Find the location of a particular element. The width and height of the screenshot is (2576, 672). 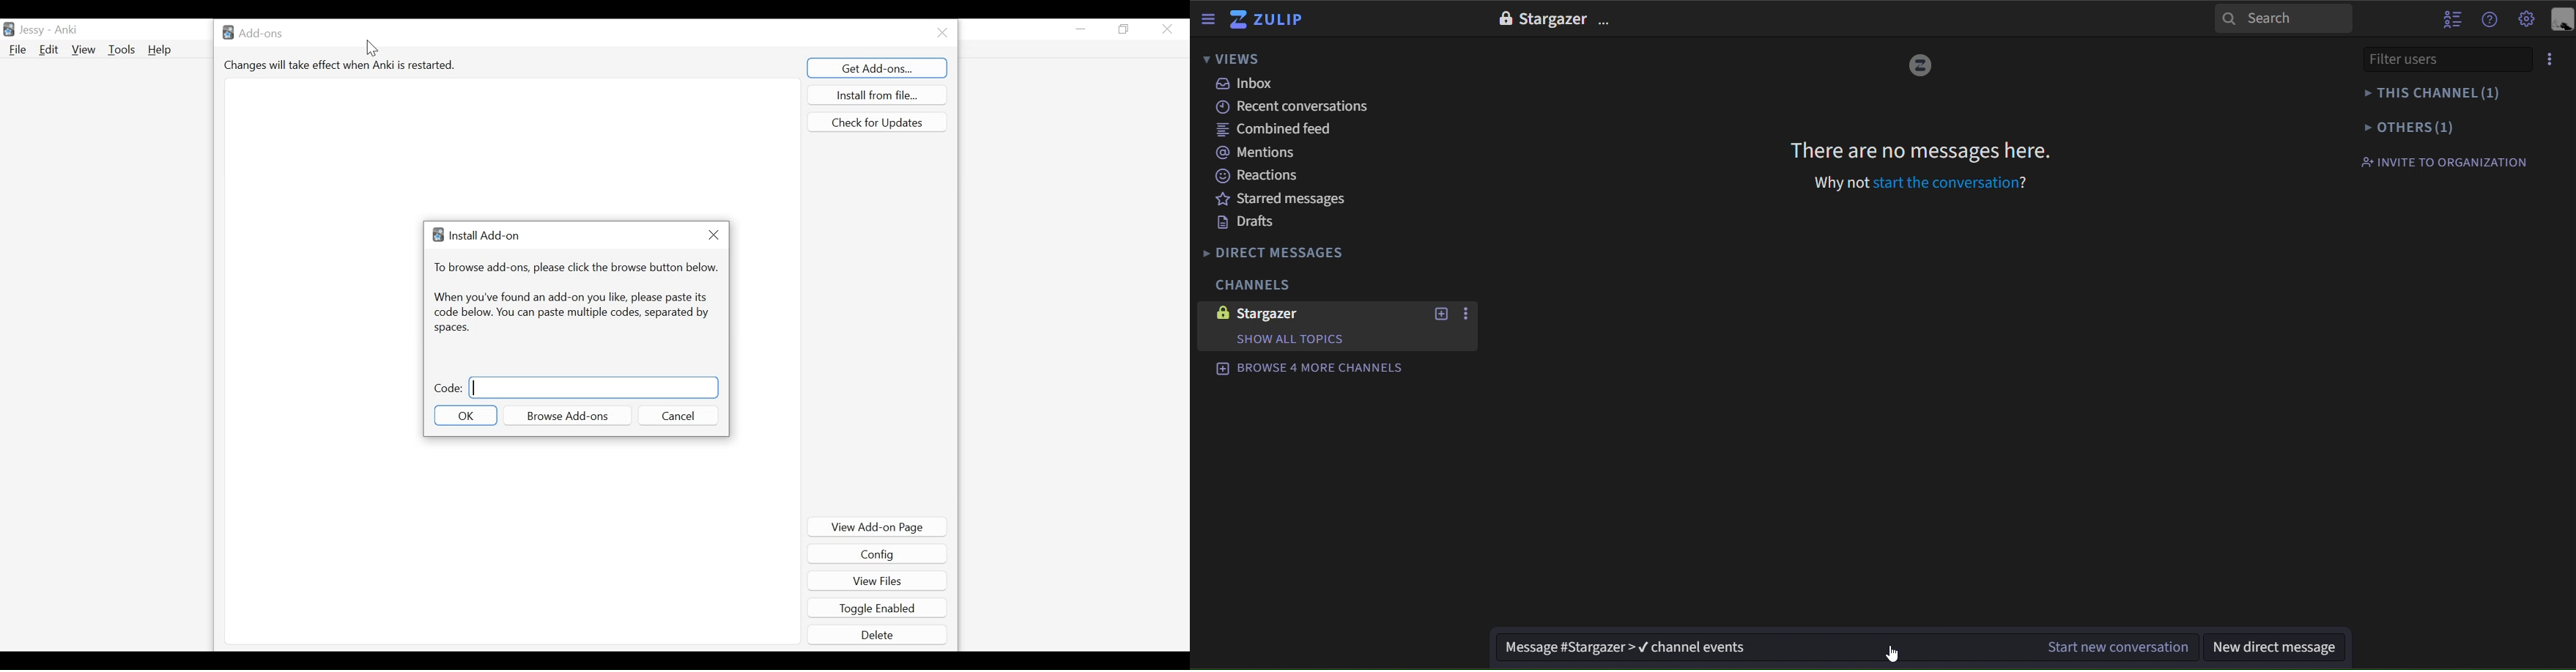

OK is located at coordinates (466, 415).